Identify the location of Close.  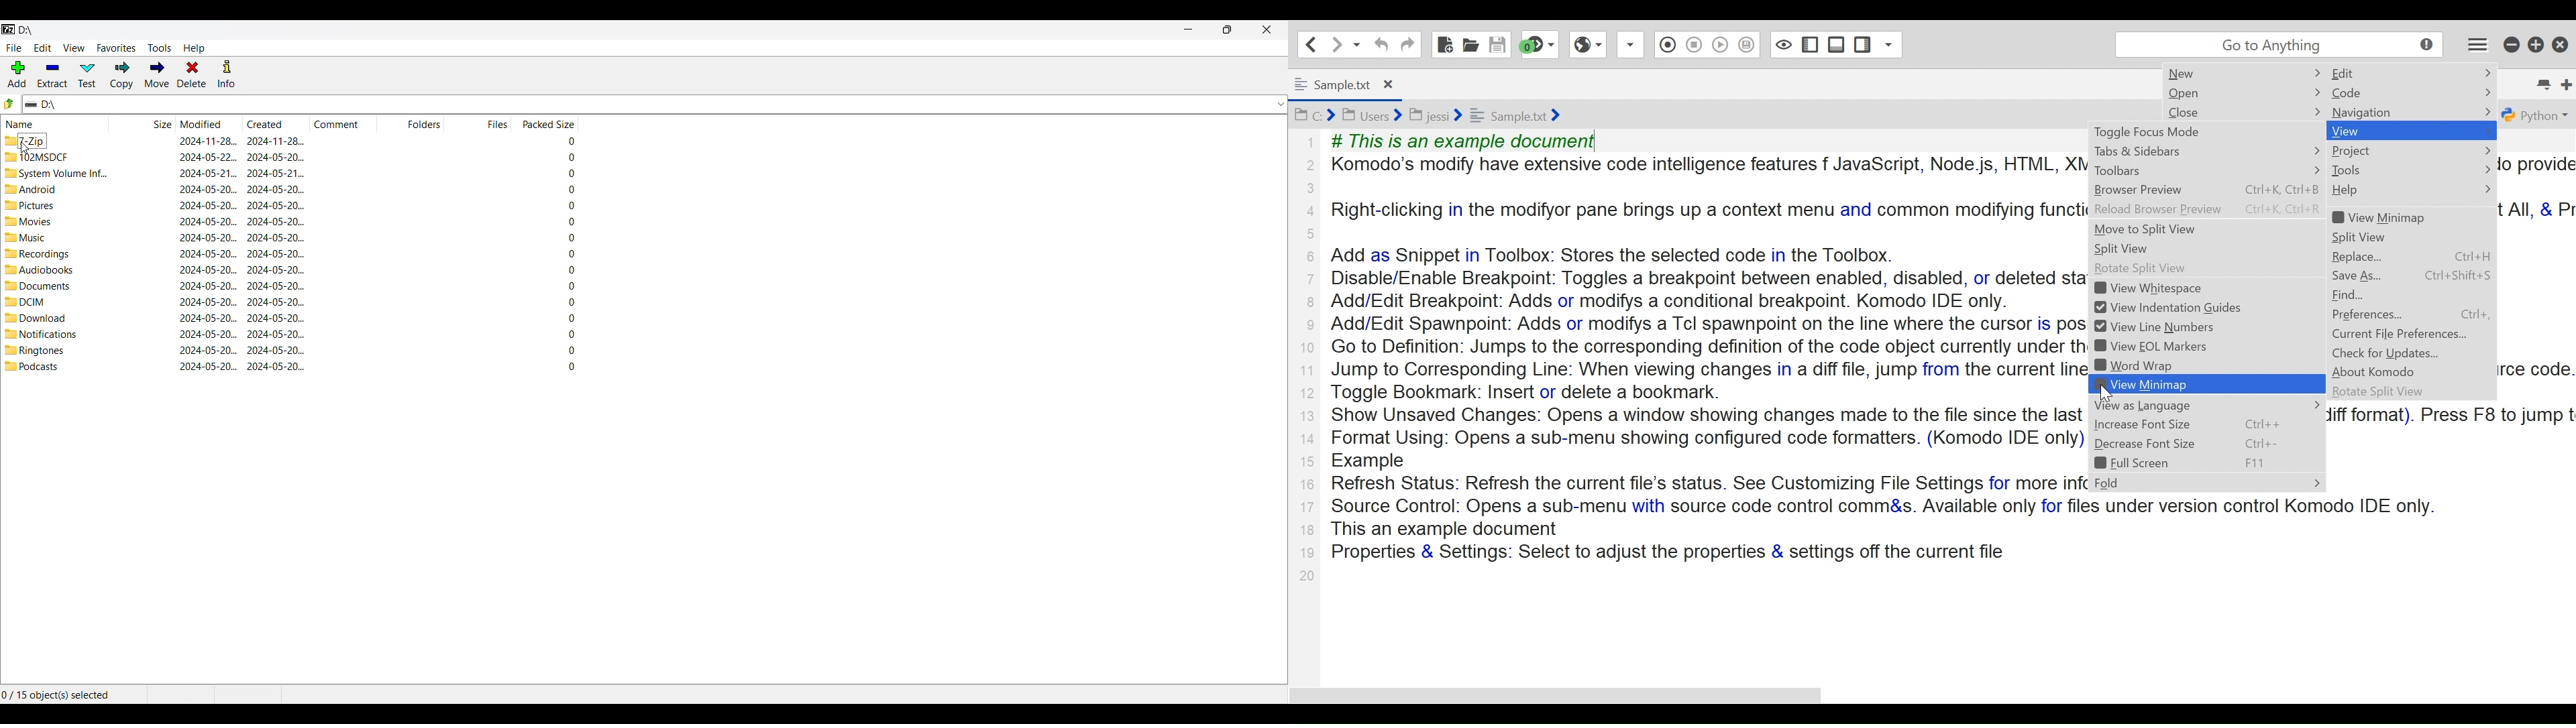
(2197, 112).